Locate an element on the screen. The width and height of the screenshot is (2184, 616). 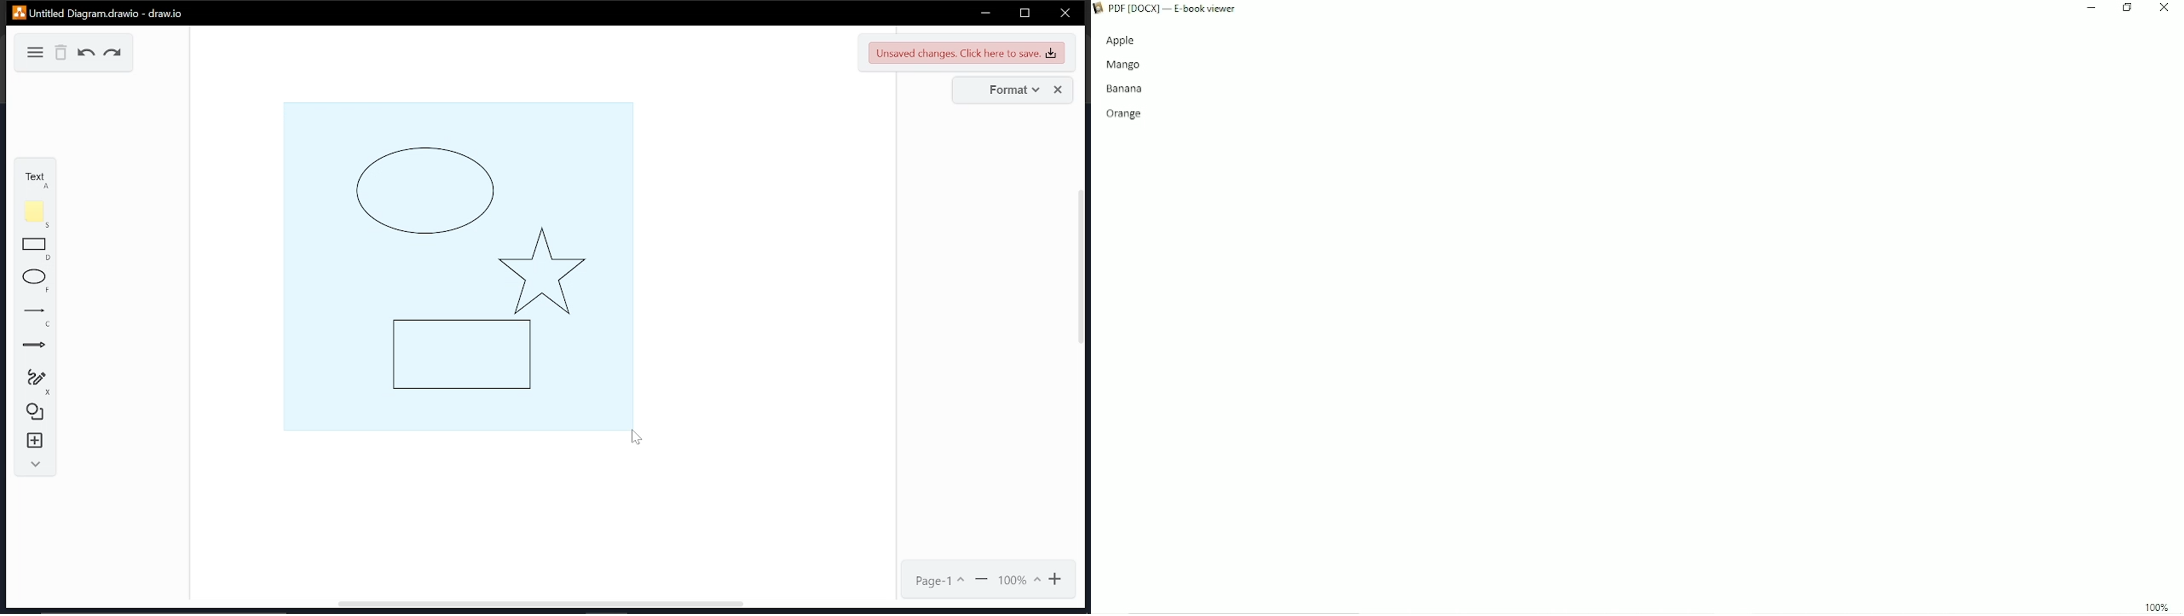
Cursor is located at coordinates (630, 438).